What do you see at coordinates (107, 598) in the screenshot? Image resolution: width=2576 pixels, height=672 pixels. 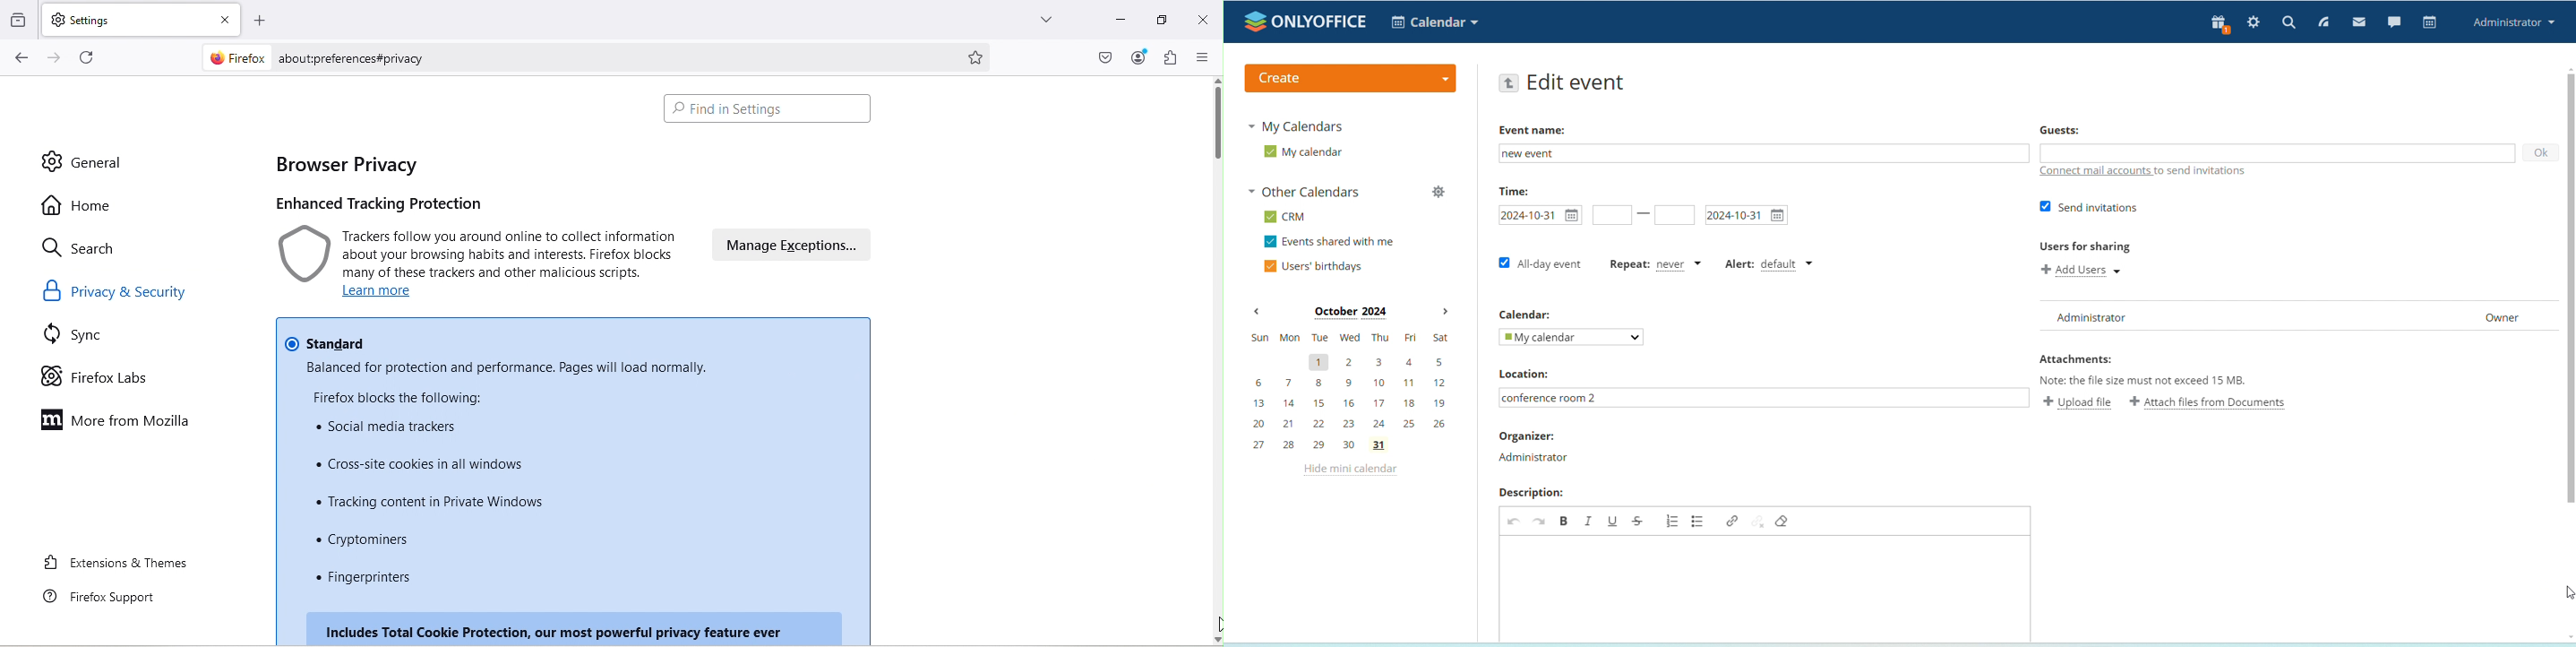 I see `Firefox support` at bounding box center [107, 598].